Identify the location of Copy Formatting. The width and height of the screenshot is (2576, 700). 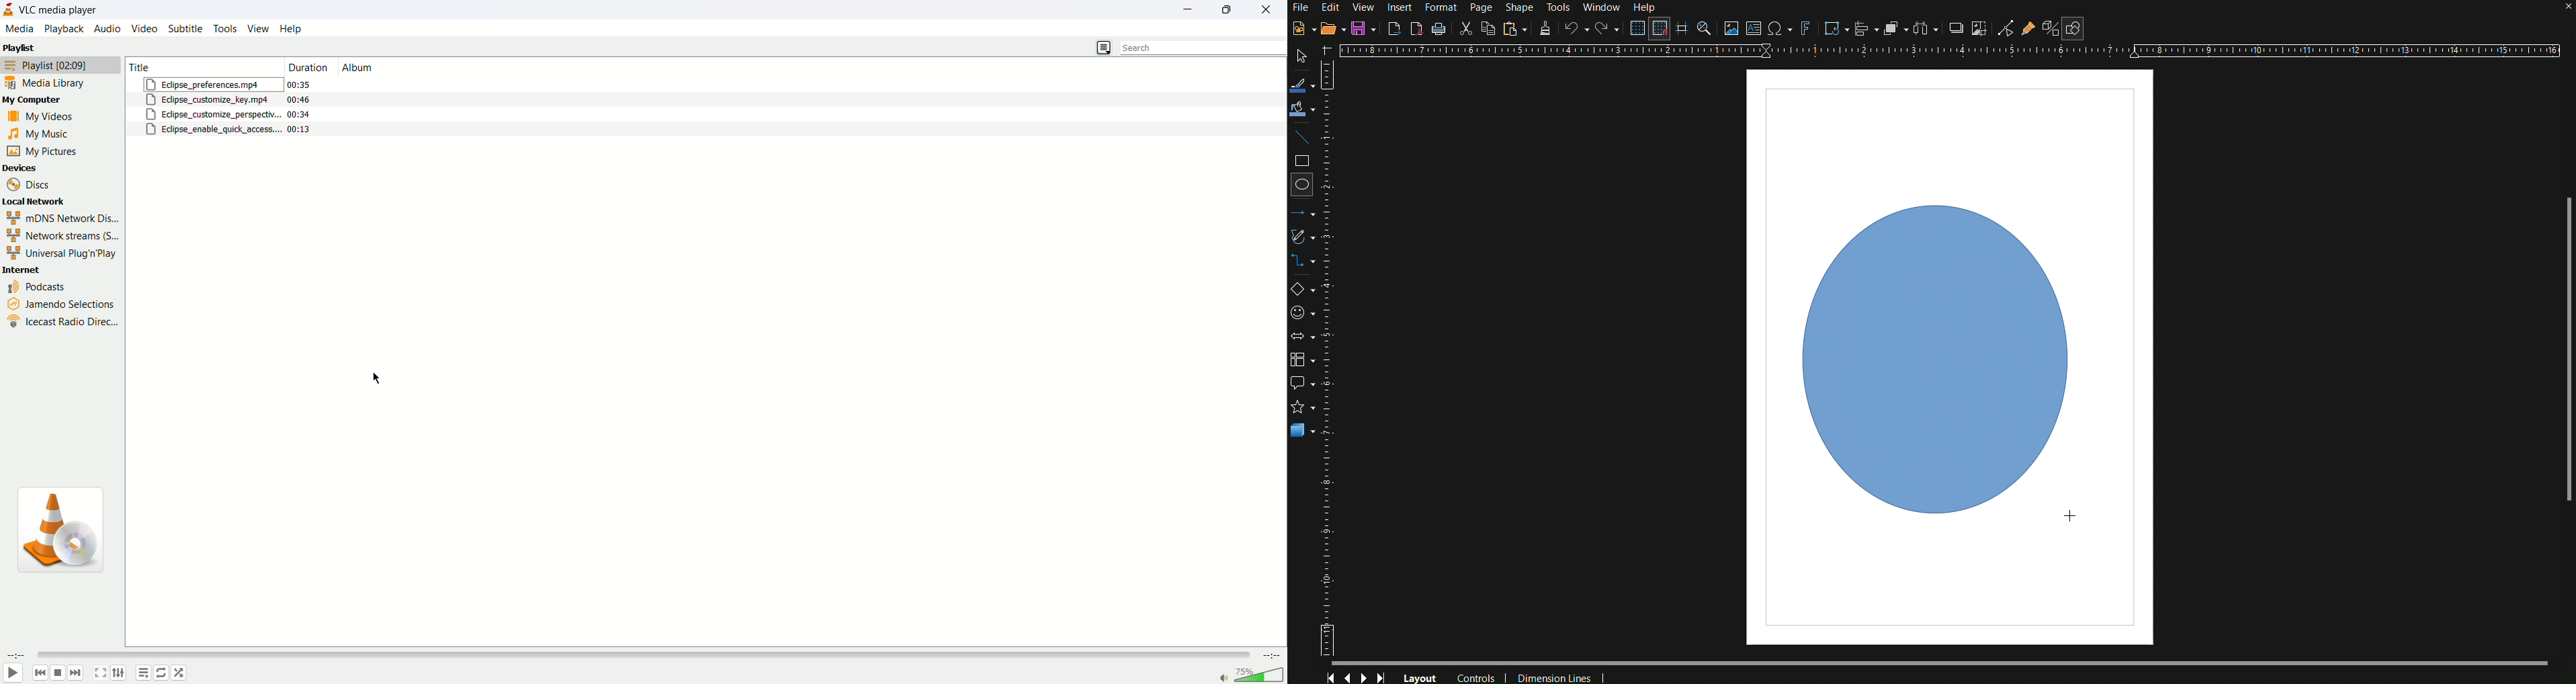
(1545, 29).